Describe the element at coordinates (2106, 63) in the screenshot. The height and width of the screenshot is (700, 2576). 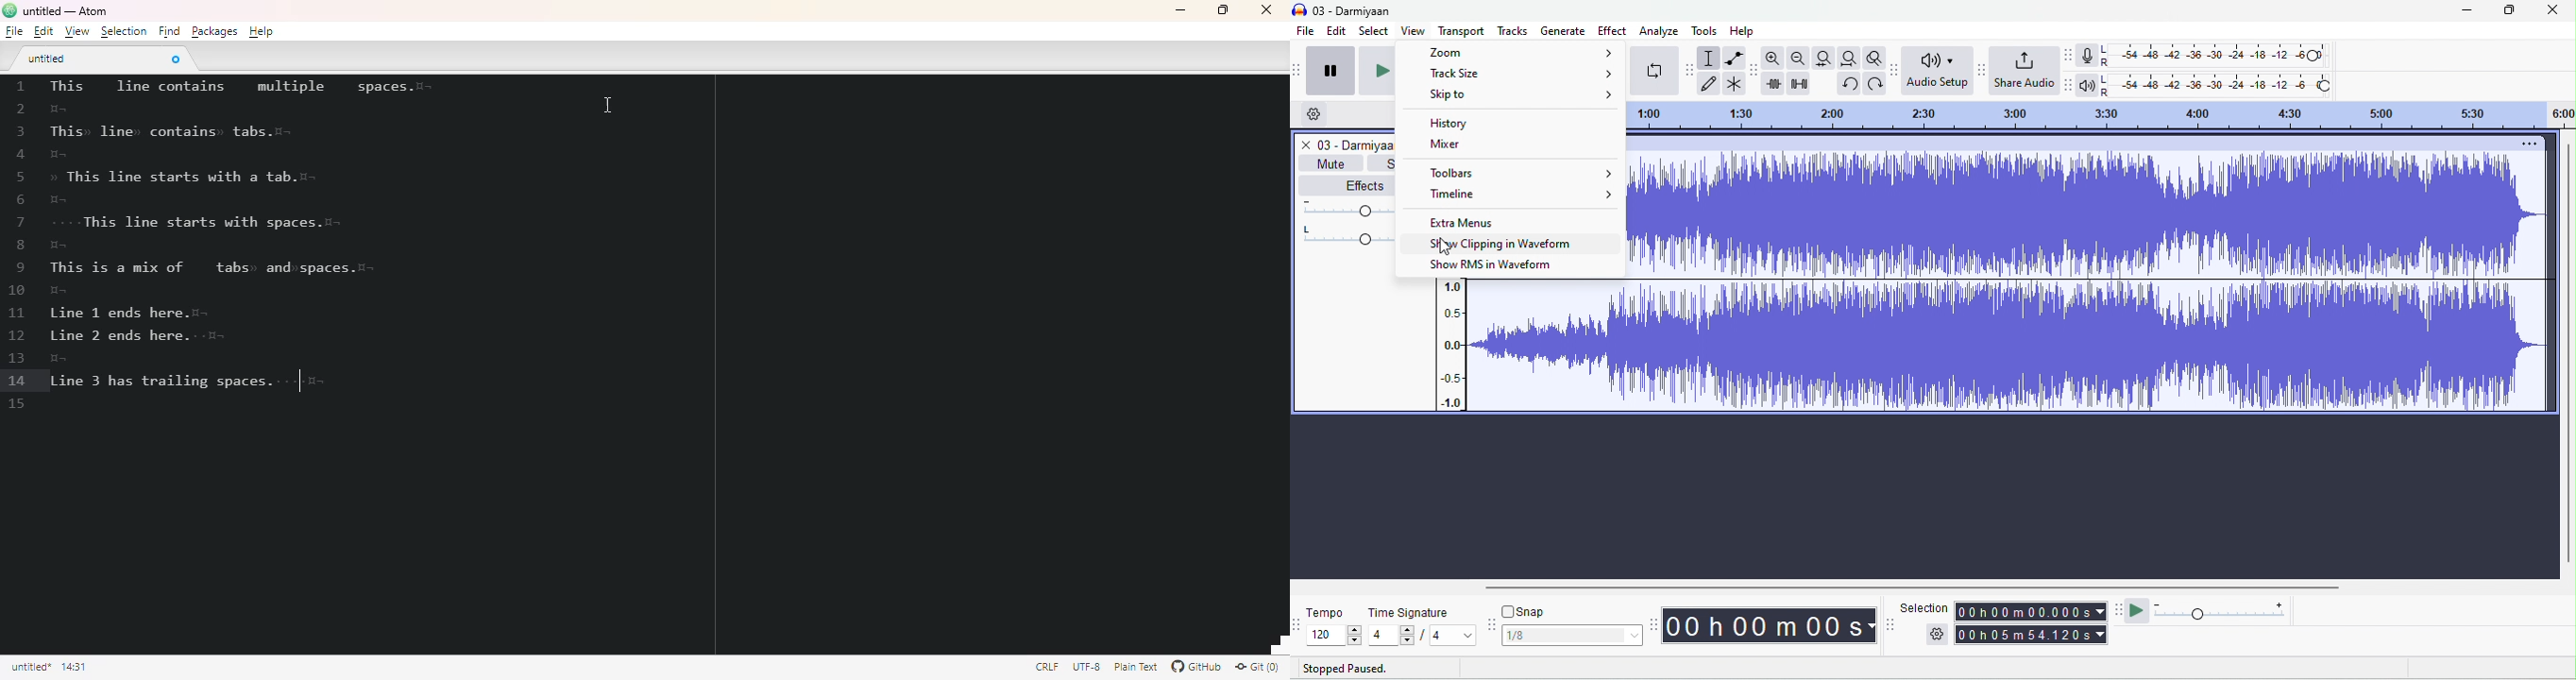
I see `R` at that location.